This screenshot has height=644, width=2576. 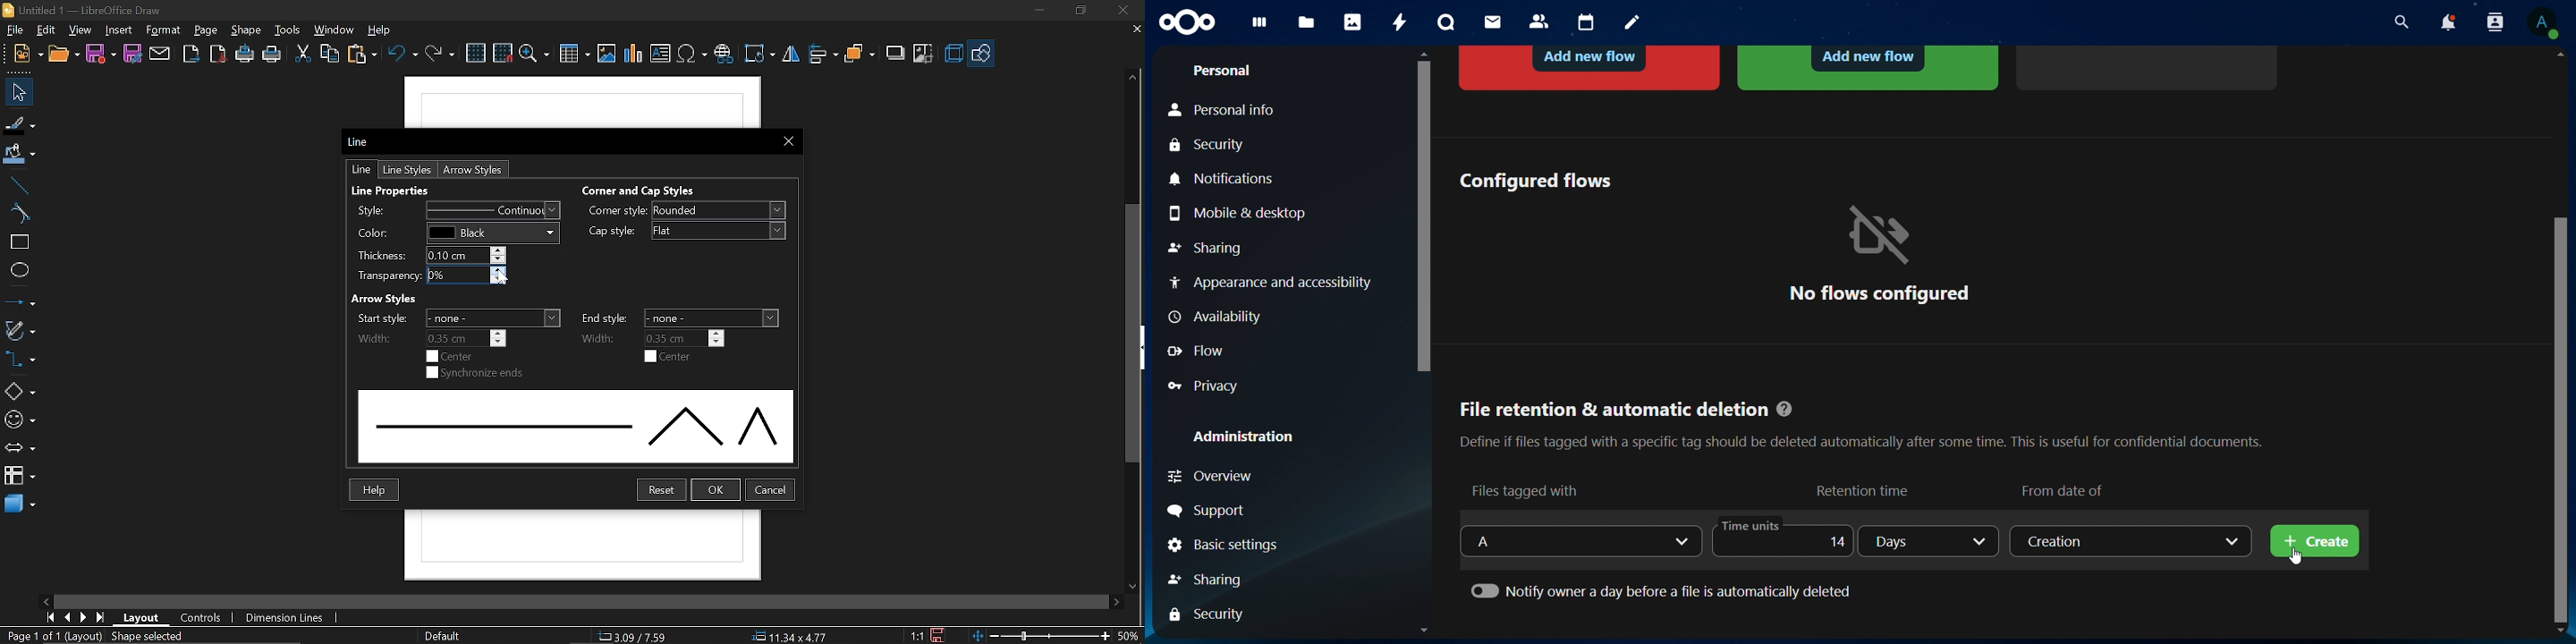 I want to click on end styles, so click(x=677, y=318).